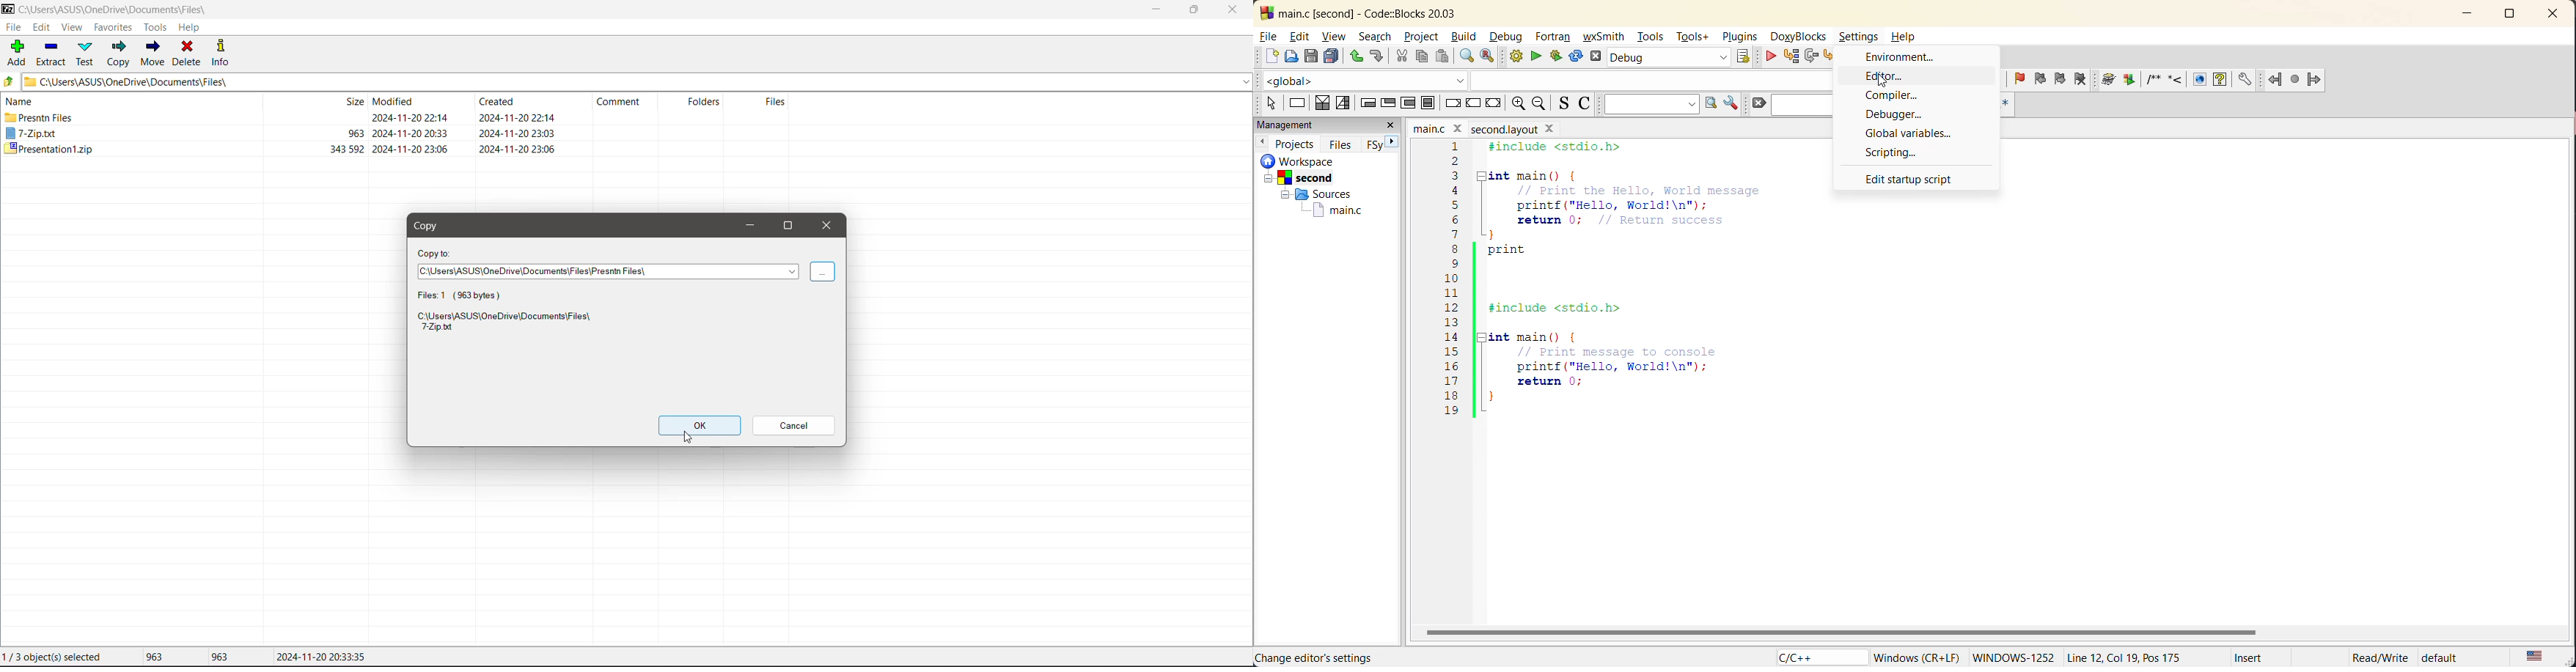 This screenshot has height=672, width=2576. Describe the element at coordinates (72, 28) in the screenshot. I see `View` at that location.